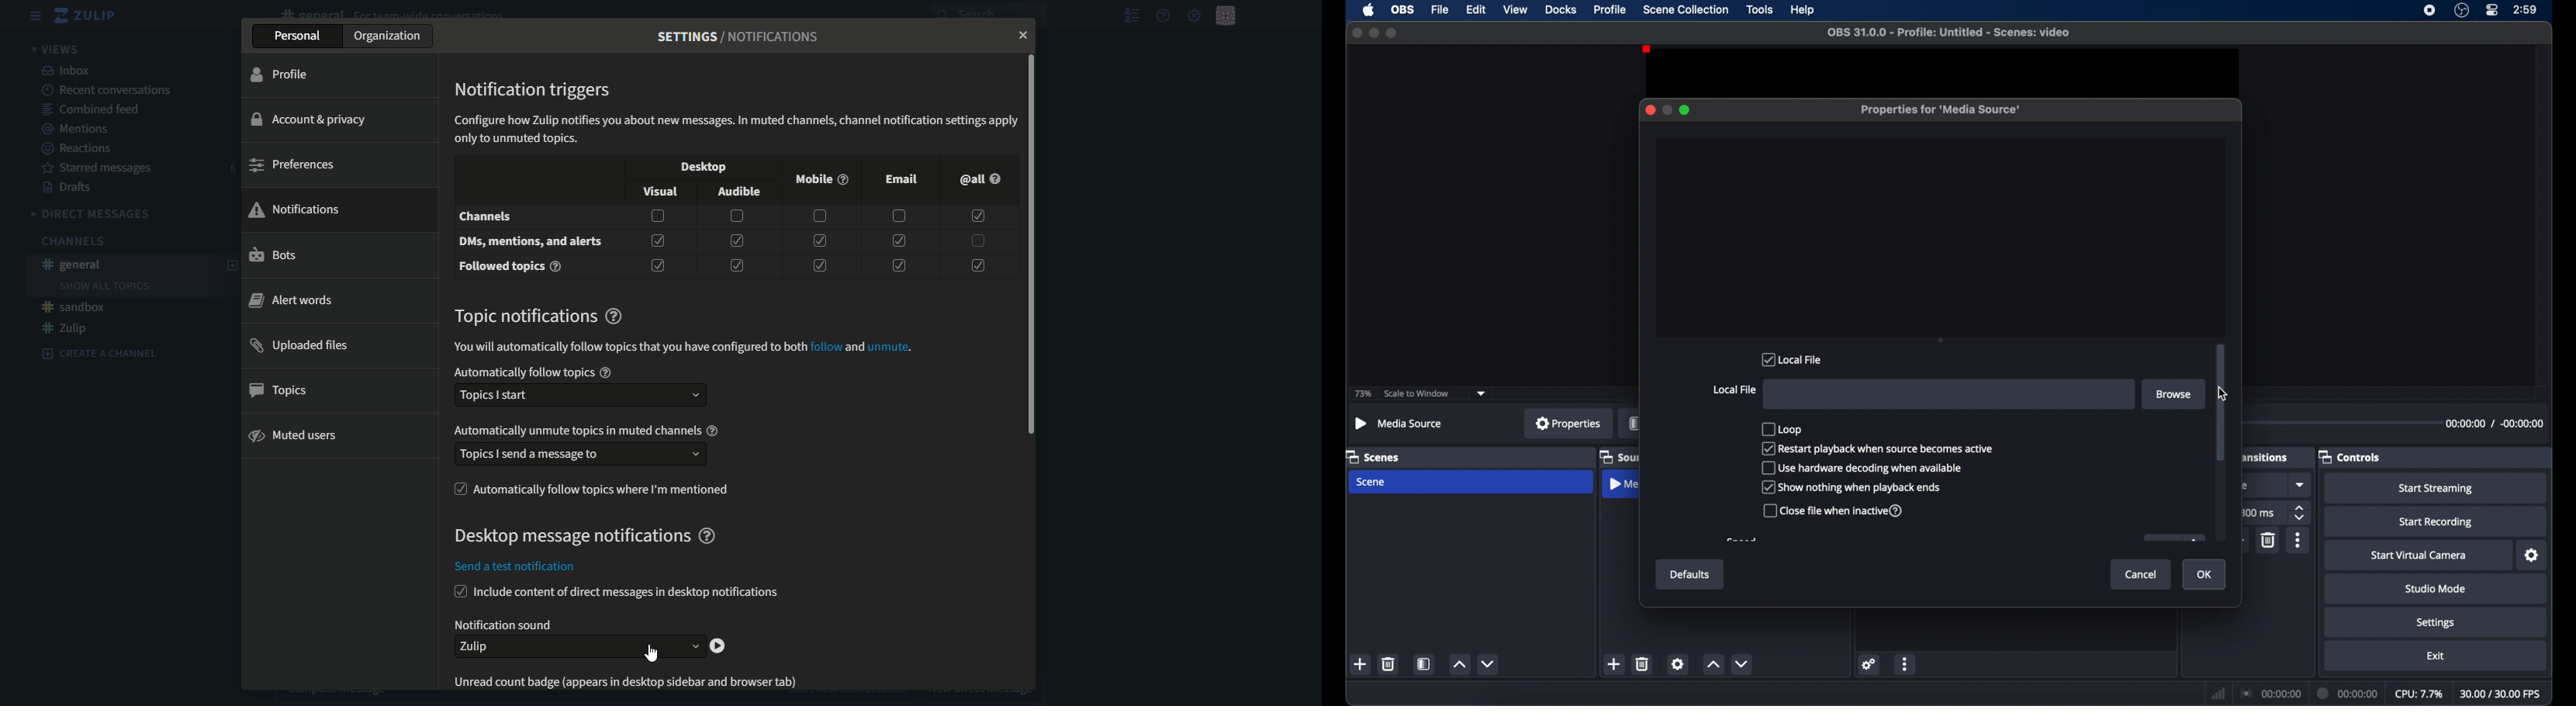 The width and height of the screenshot is (2576, 728). What do you see at coordinates (584, 431) in the screenshot?
I see `text` at bounding box center [584, 431].